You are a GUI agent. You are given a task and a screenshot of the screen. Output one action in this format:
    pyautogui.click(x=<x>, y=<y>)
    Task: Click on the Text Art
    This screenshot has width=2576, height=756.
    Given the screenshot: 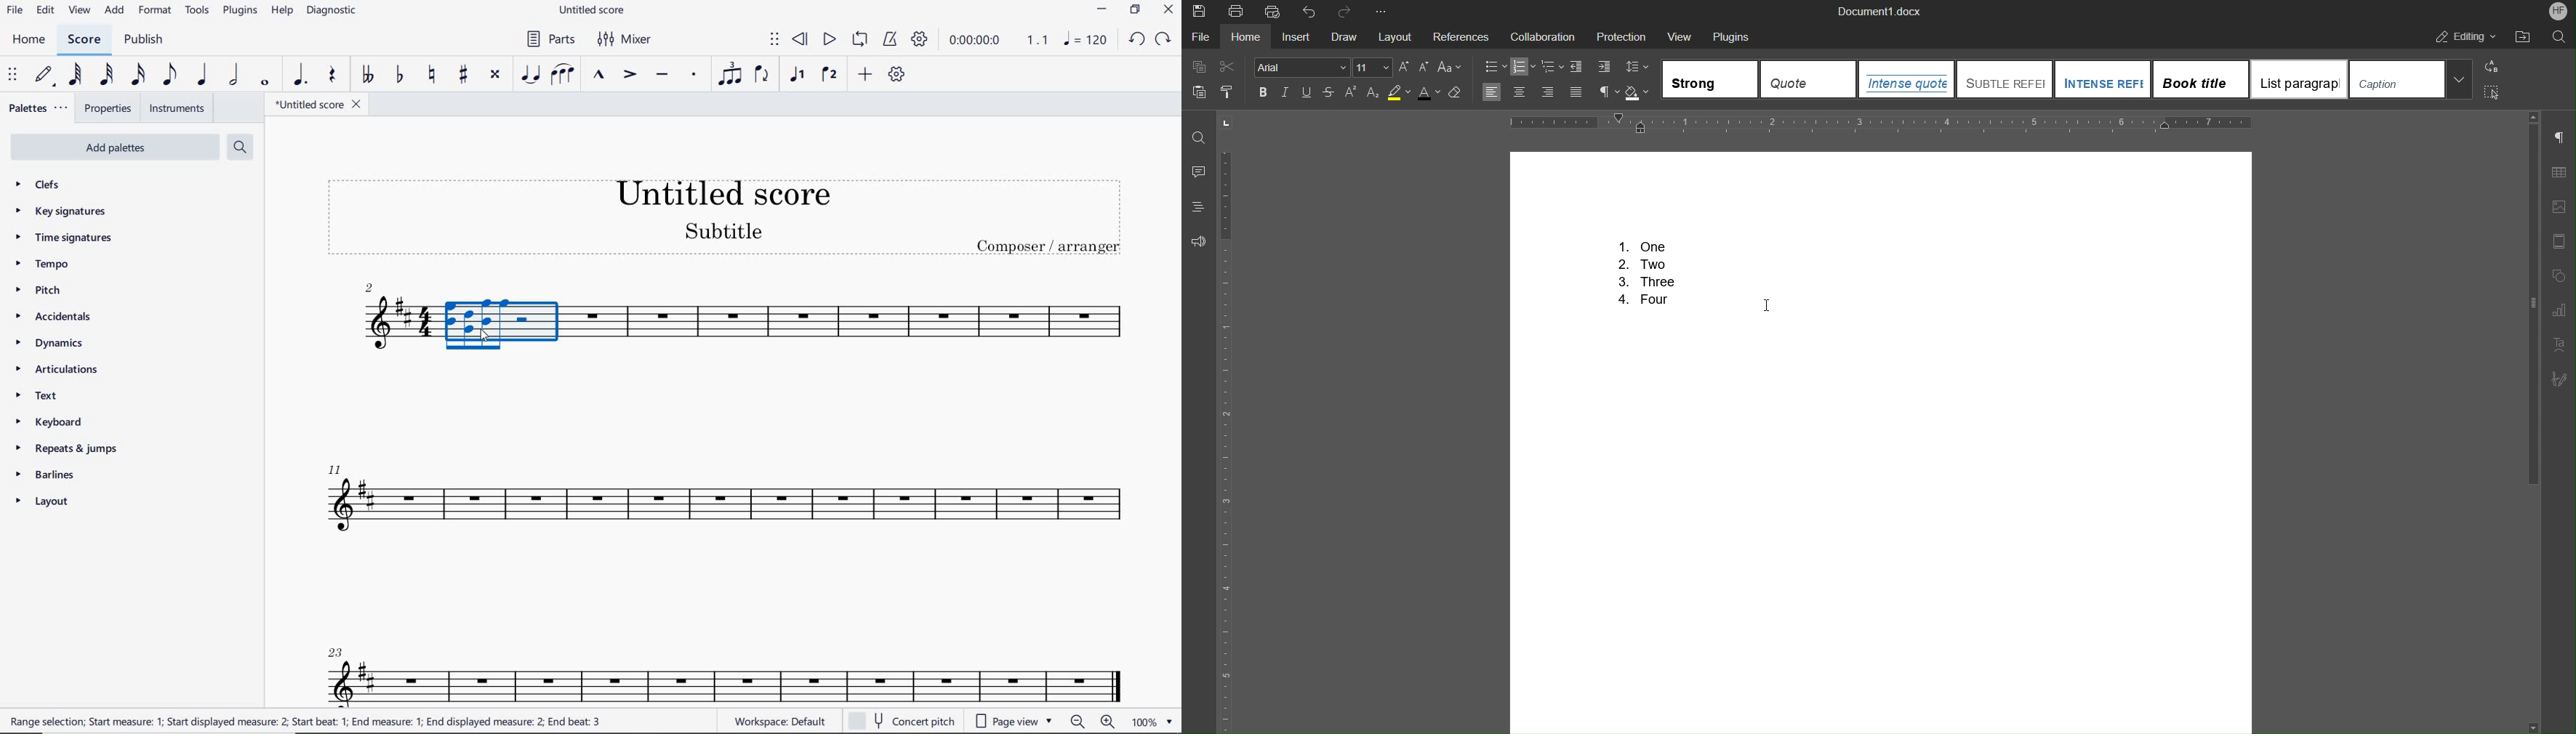 What is the action you would take?
    pyautogui.click(x=2559, y=346)
    